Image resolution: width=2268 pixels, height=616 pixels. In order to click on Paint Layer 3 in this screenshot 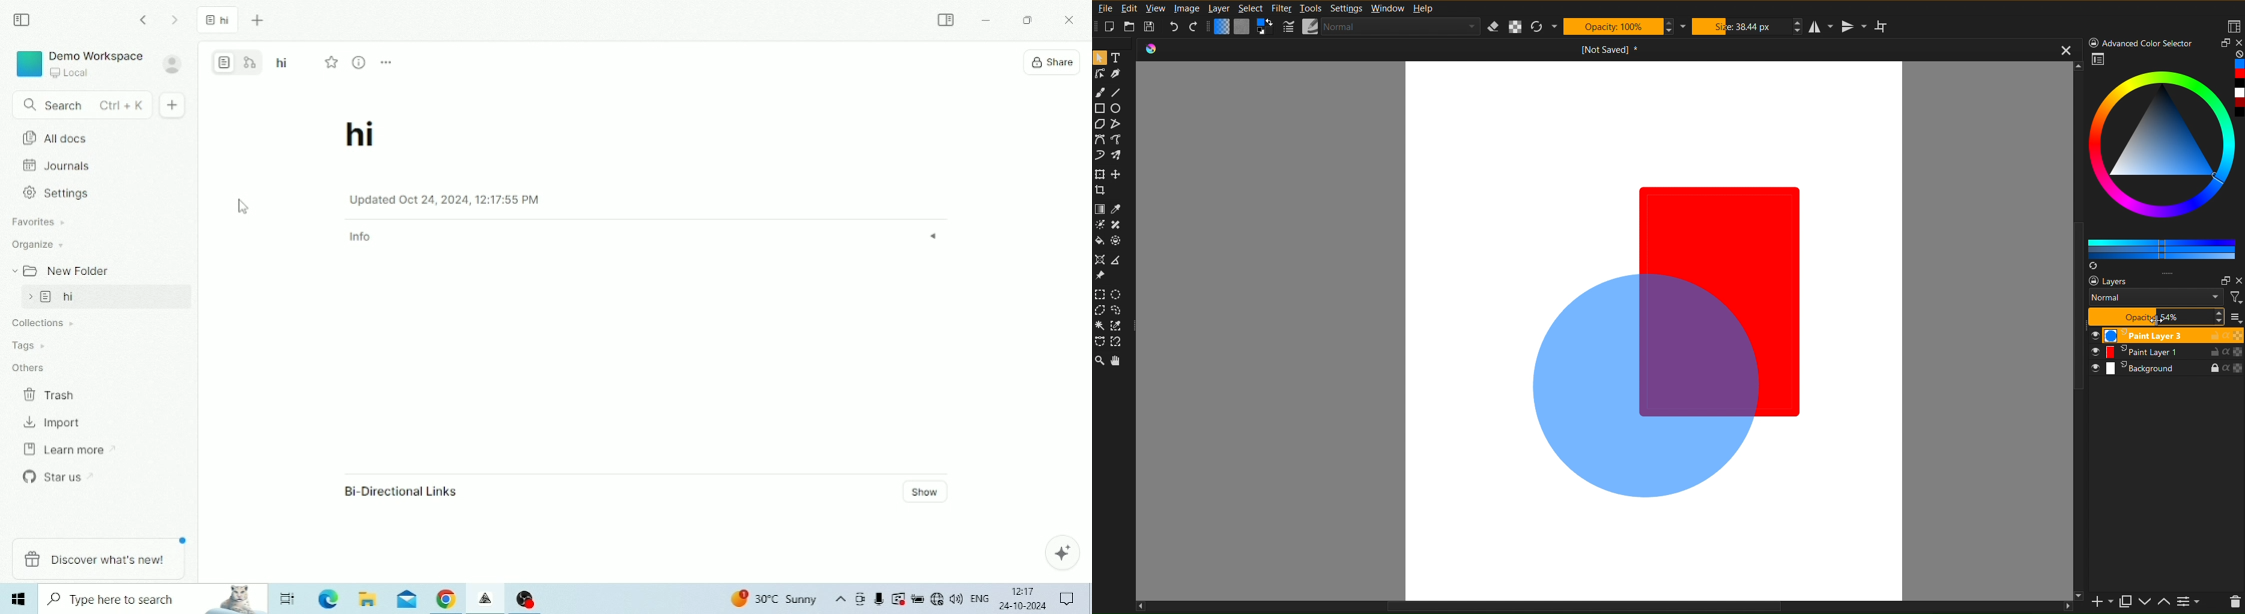, I will do `click(2167, 335)`.